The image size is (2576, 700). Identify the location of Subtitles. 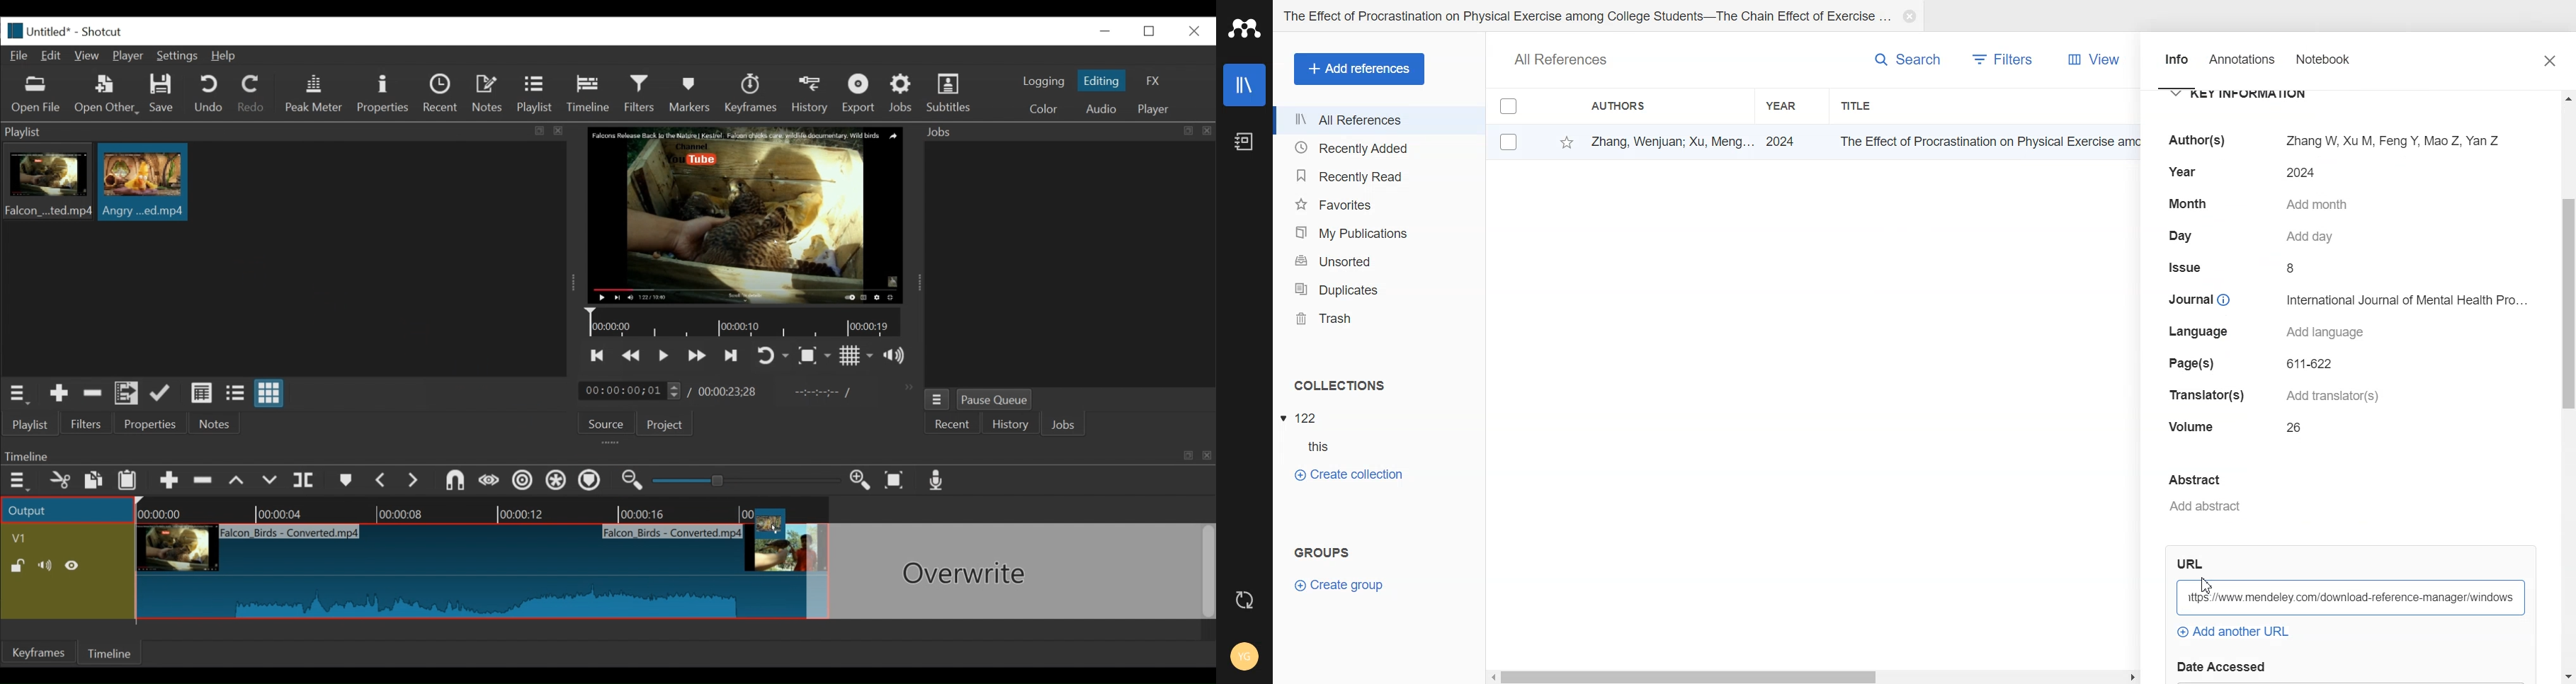
(949, 93).